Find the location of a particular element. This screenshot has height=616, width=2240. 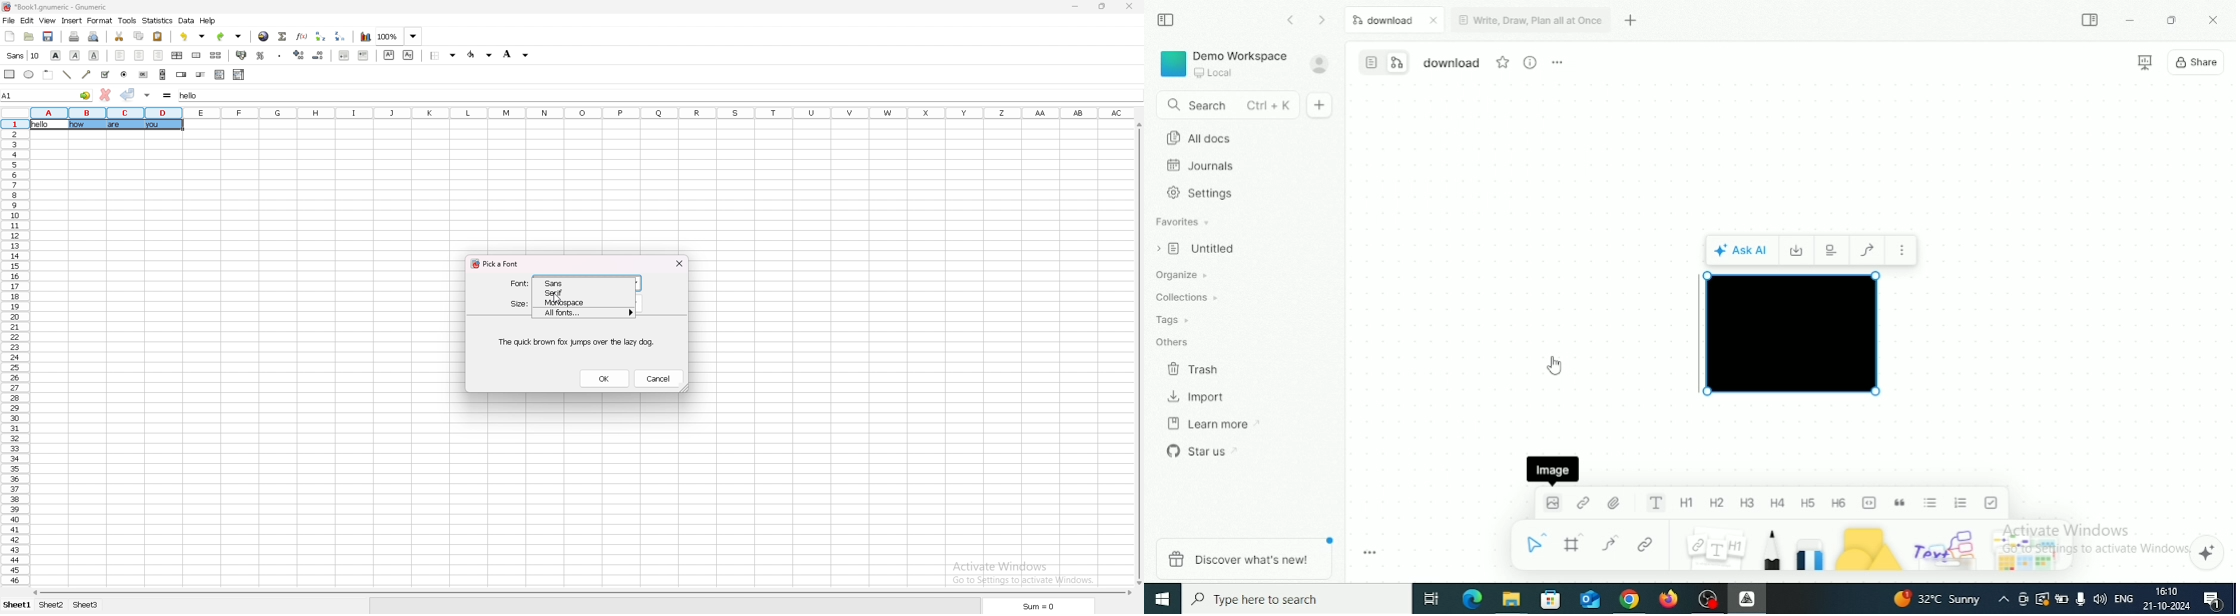

New tab is located at coordinates (1631, 20).